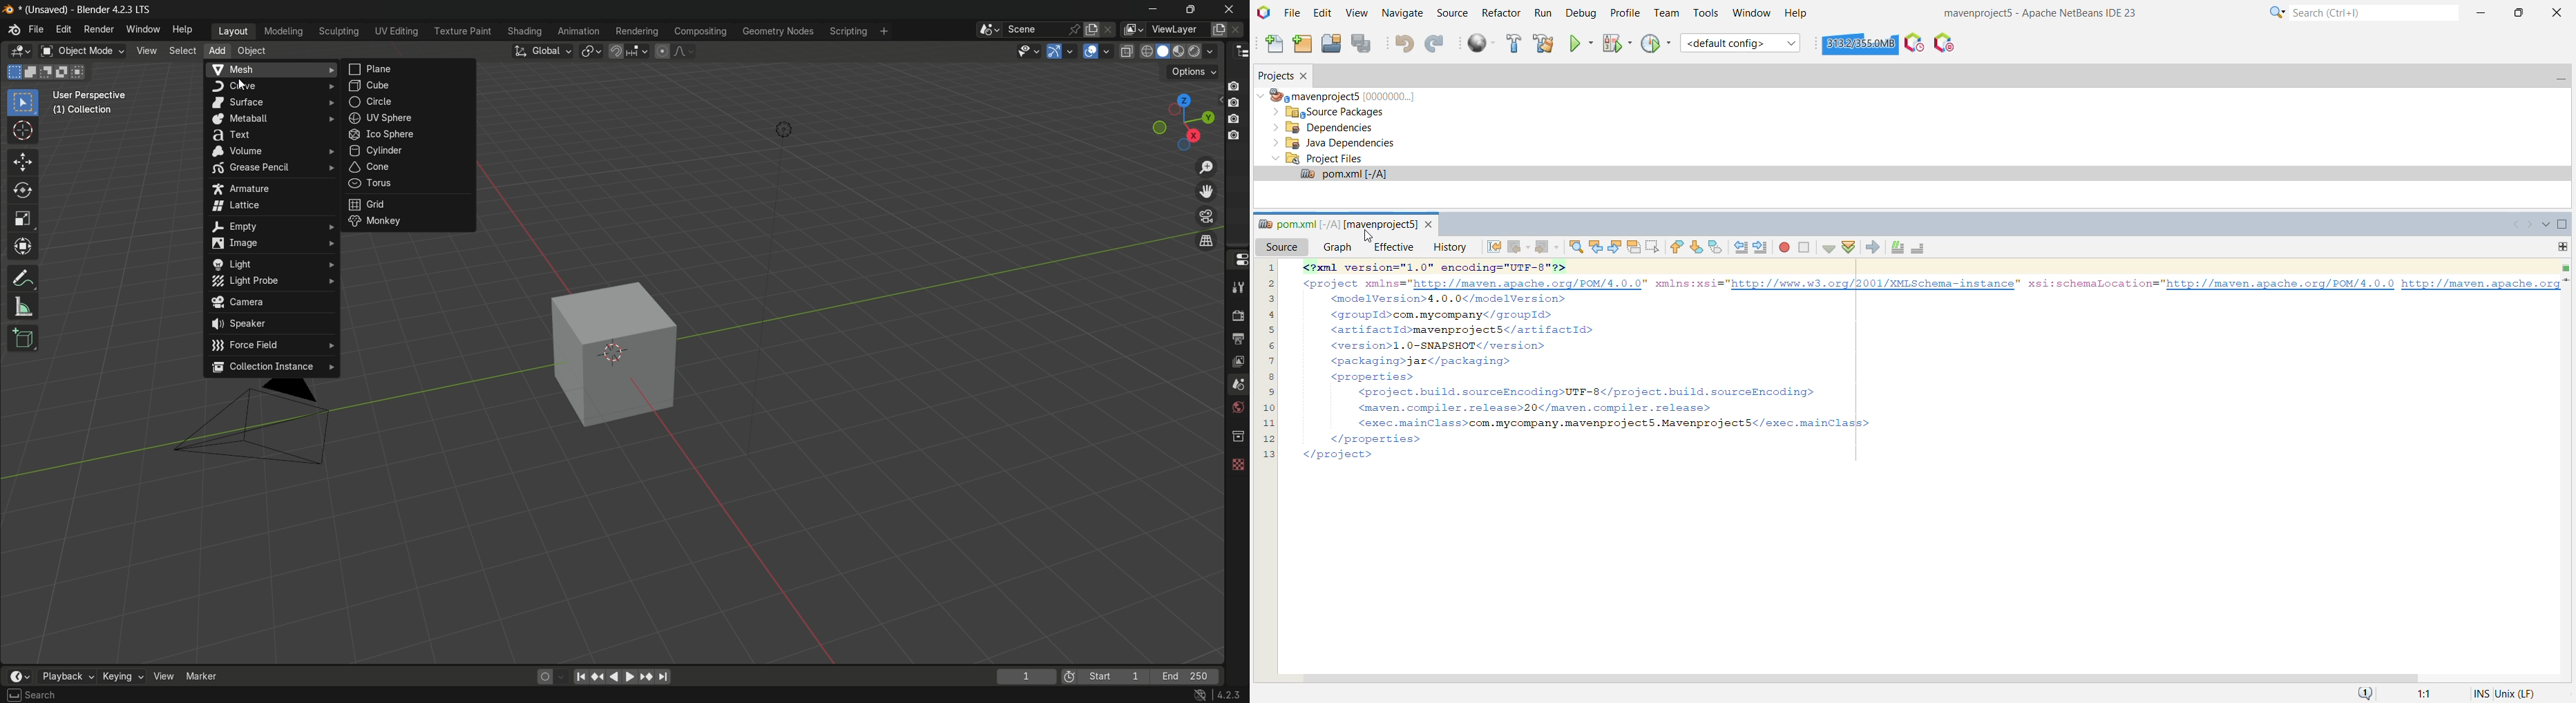 This screenshot has height=728, width=2576. What do you see at coordinates (144, 30) in the screenshot?
I see `window menu` at bounding box center [144, 30].